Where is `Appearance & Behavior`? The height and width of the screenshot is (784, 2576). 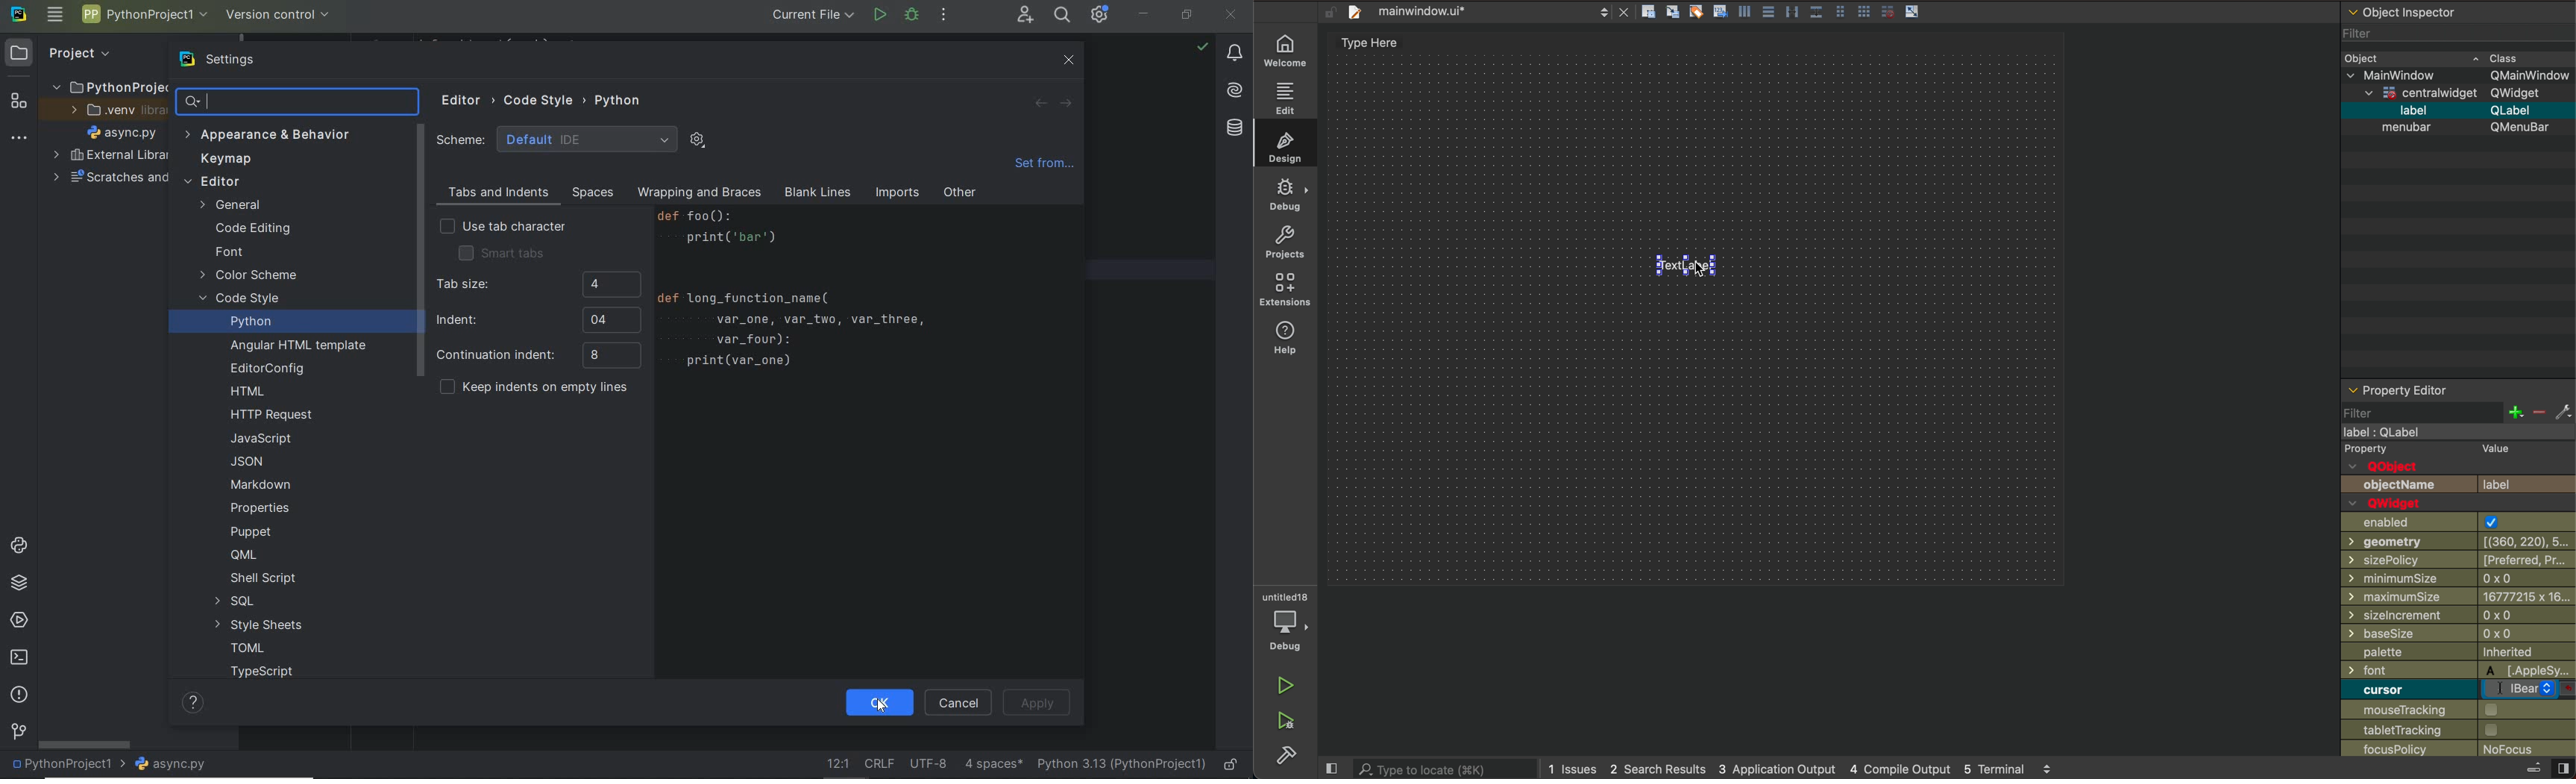 Appearance & Behavior is located at coordinates (268, 137).